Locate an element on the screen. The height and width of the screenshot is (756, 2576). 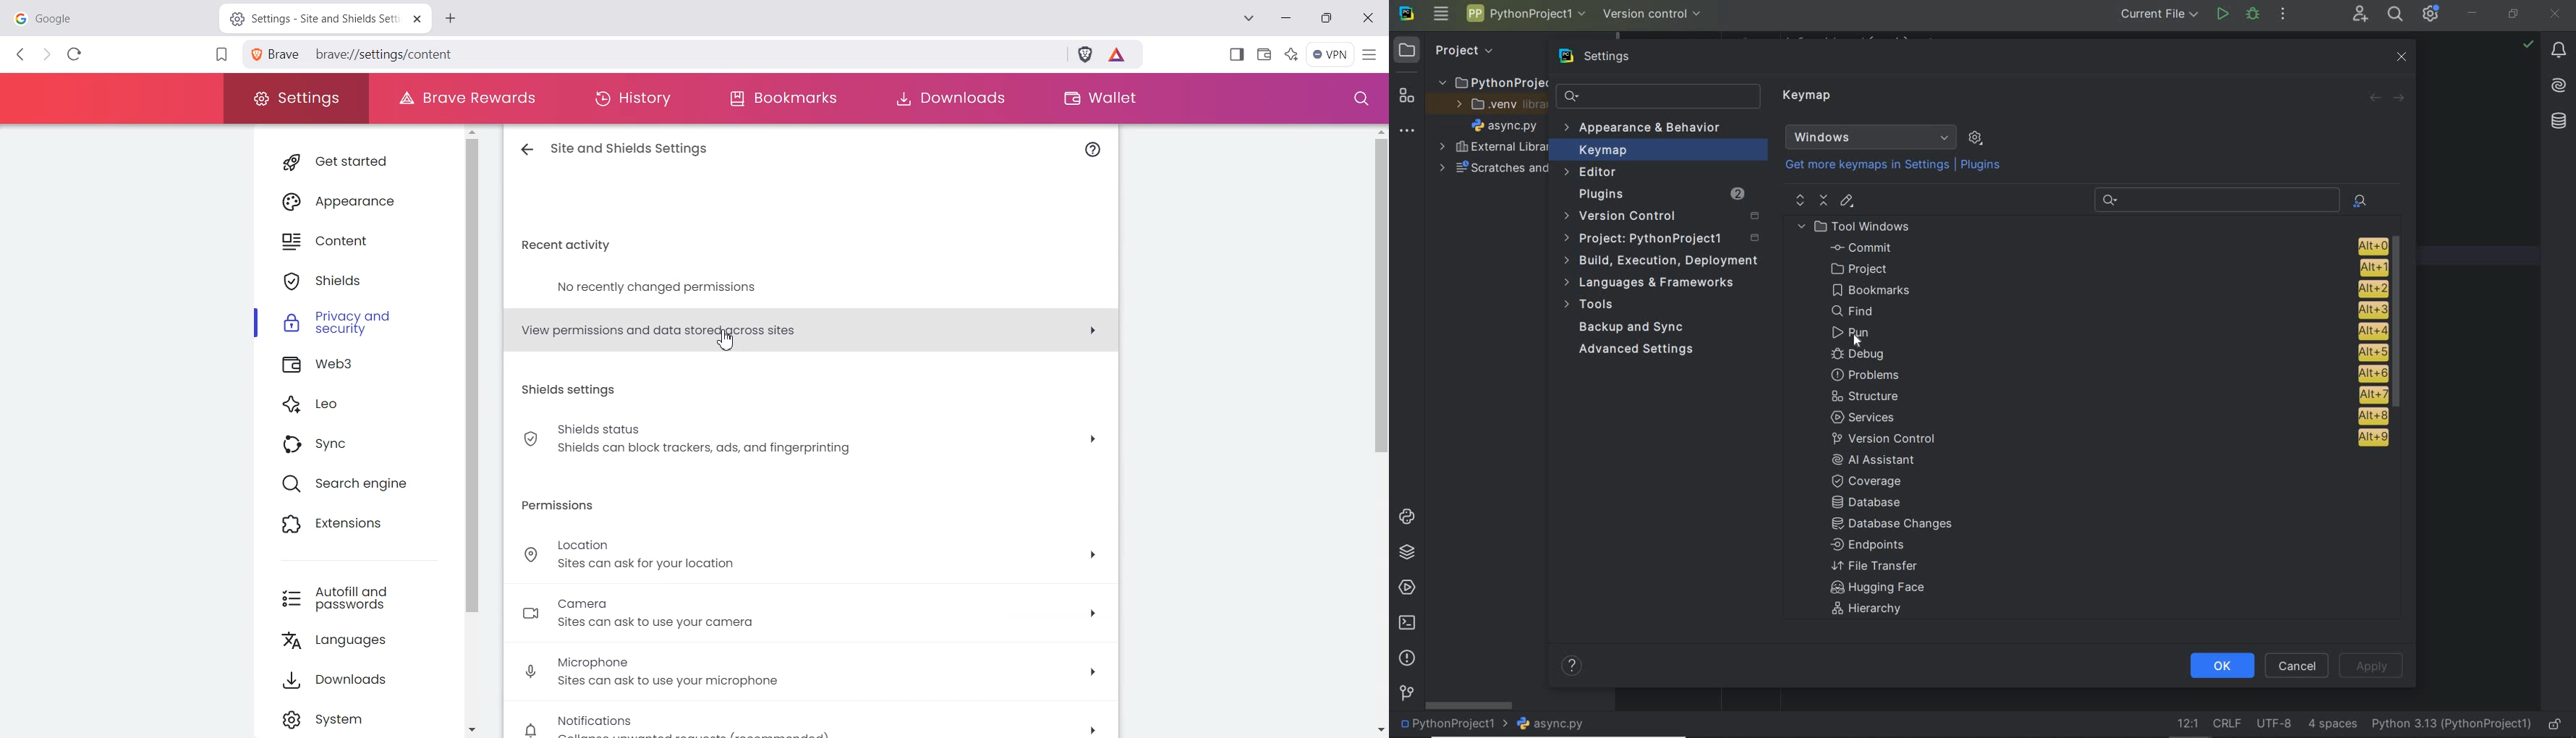
Bookmarks is located at coordinates (2108, 287).